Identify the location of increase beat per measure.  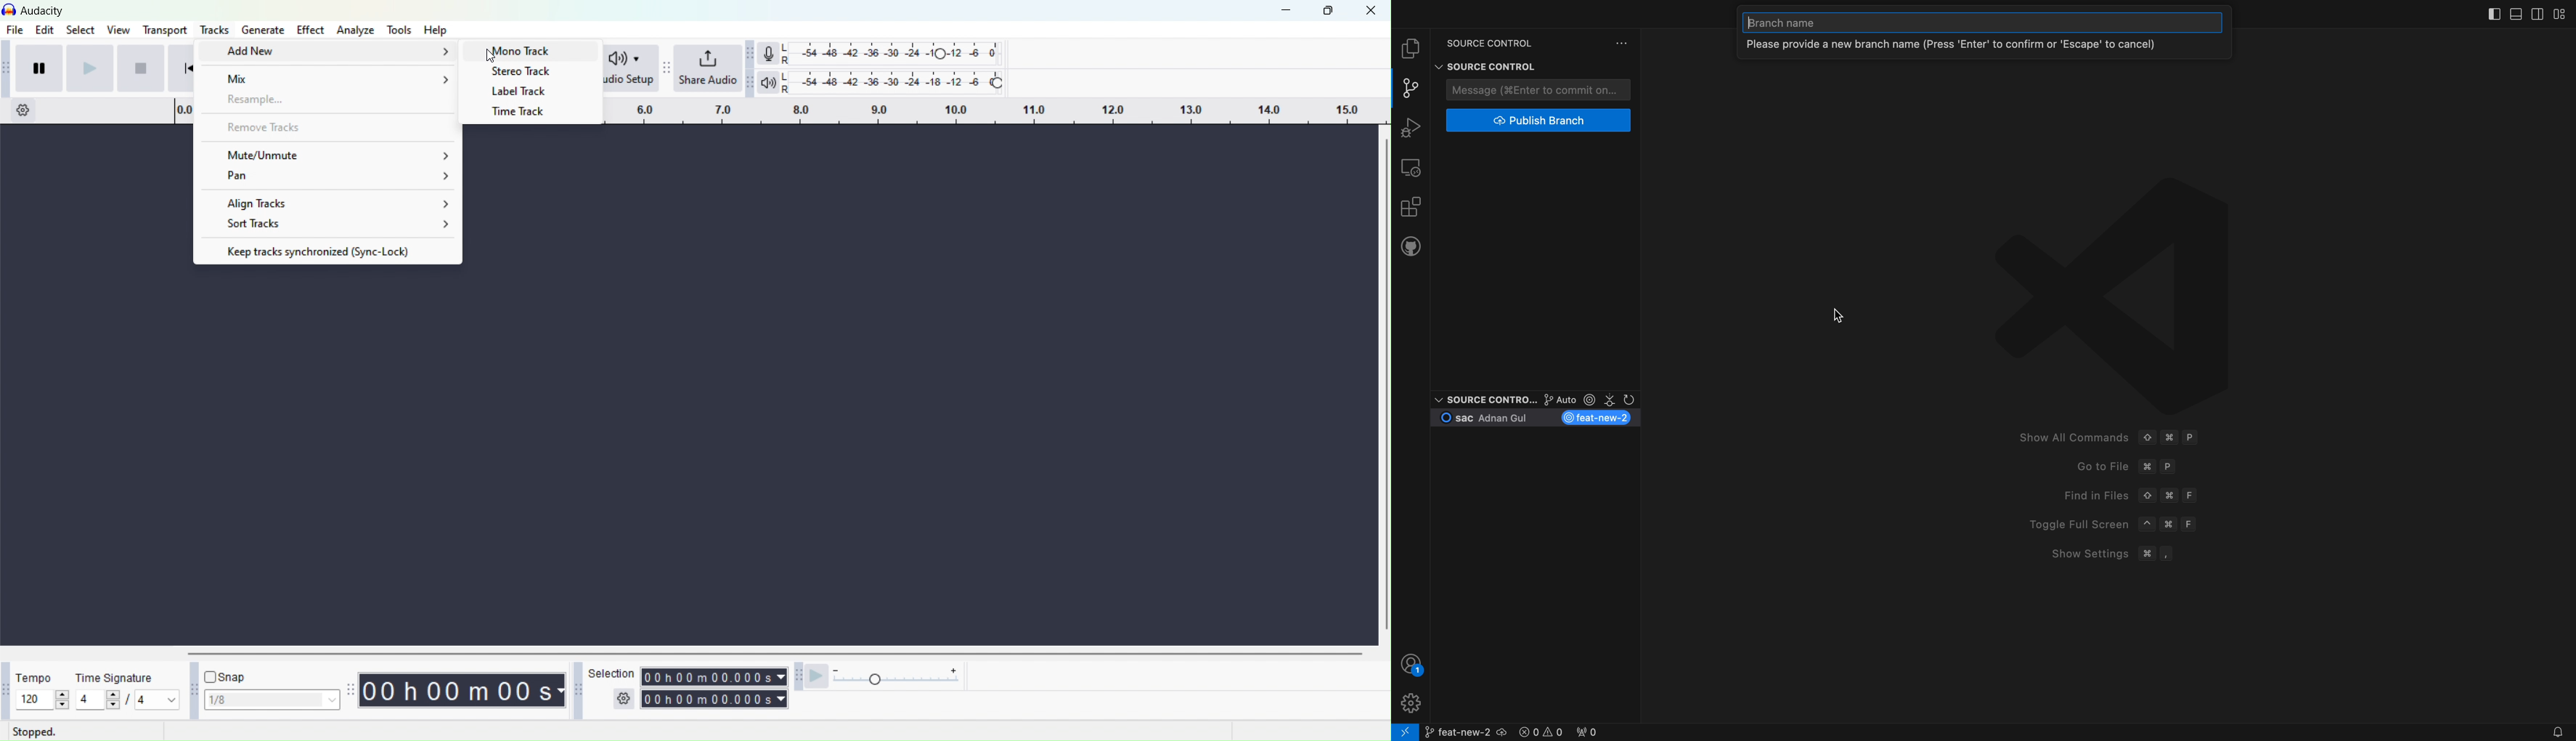
(111, 695).